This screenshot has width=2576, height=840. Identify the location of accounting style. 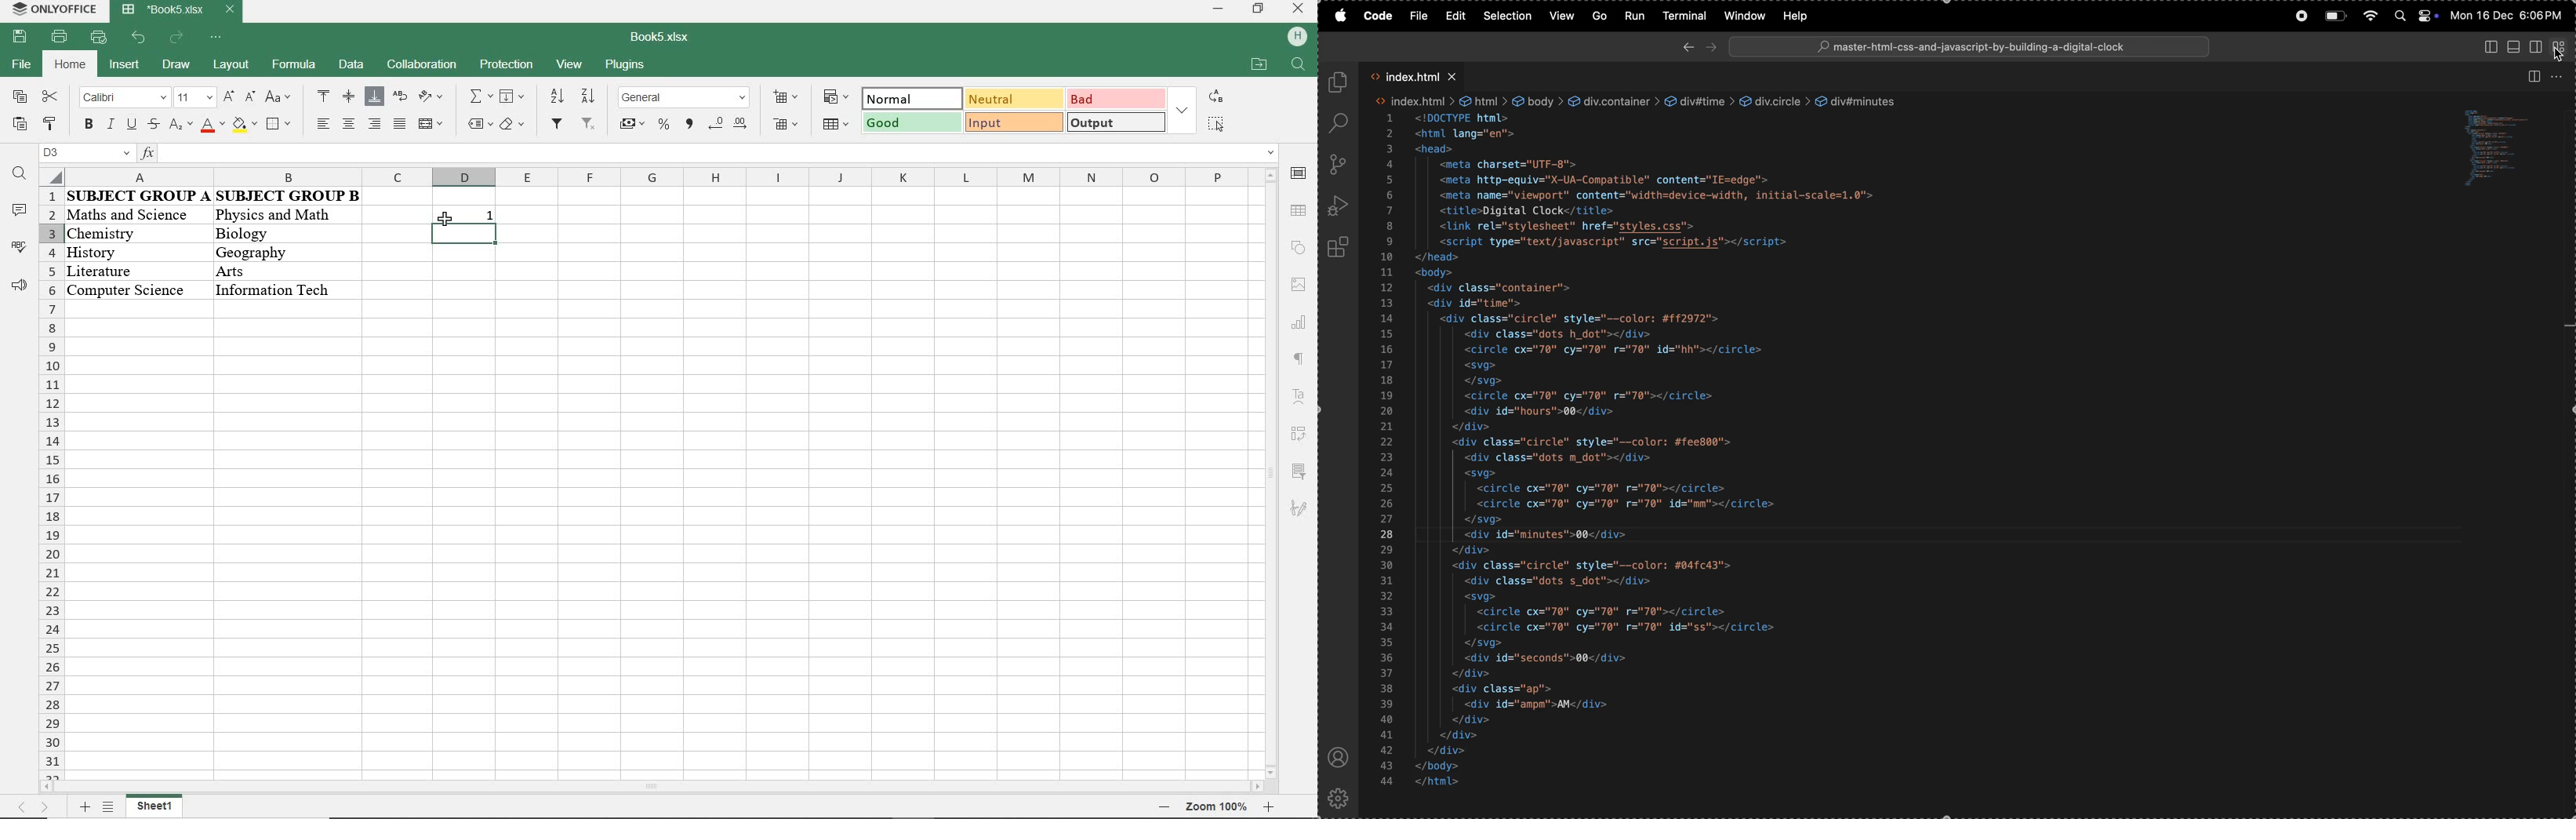
(632, 126).